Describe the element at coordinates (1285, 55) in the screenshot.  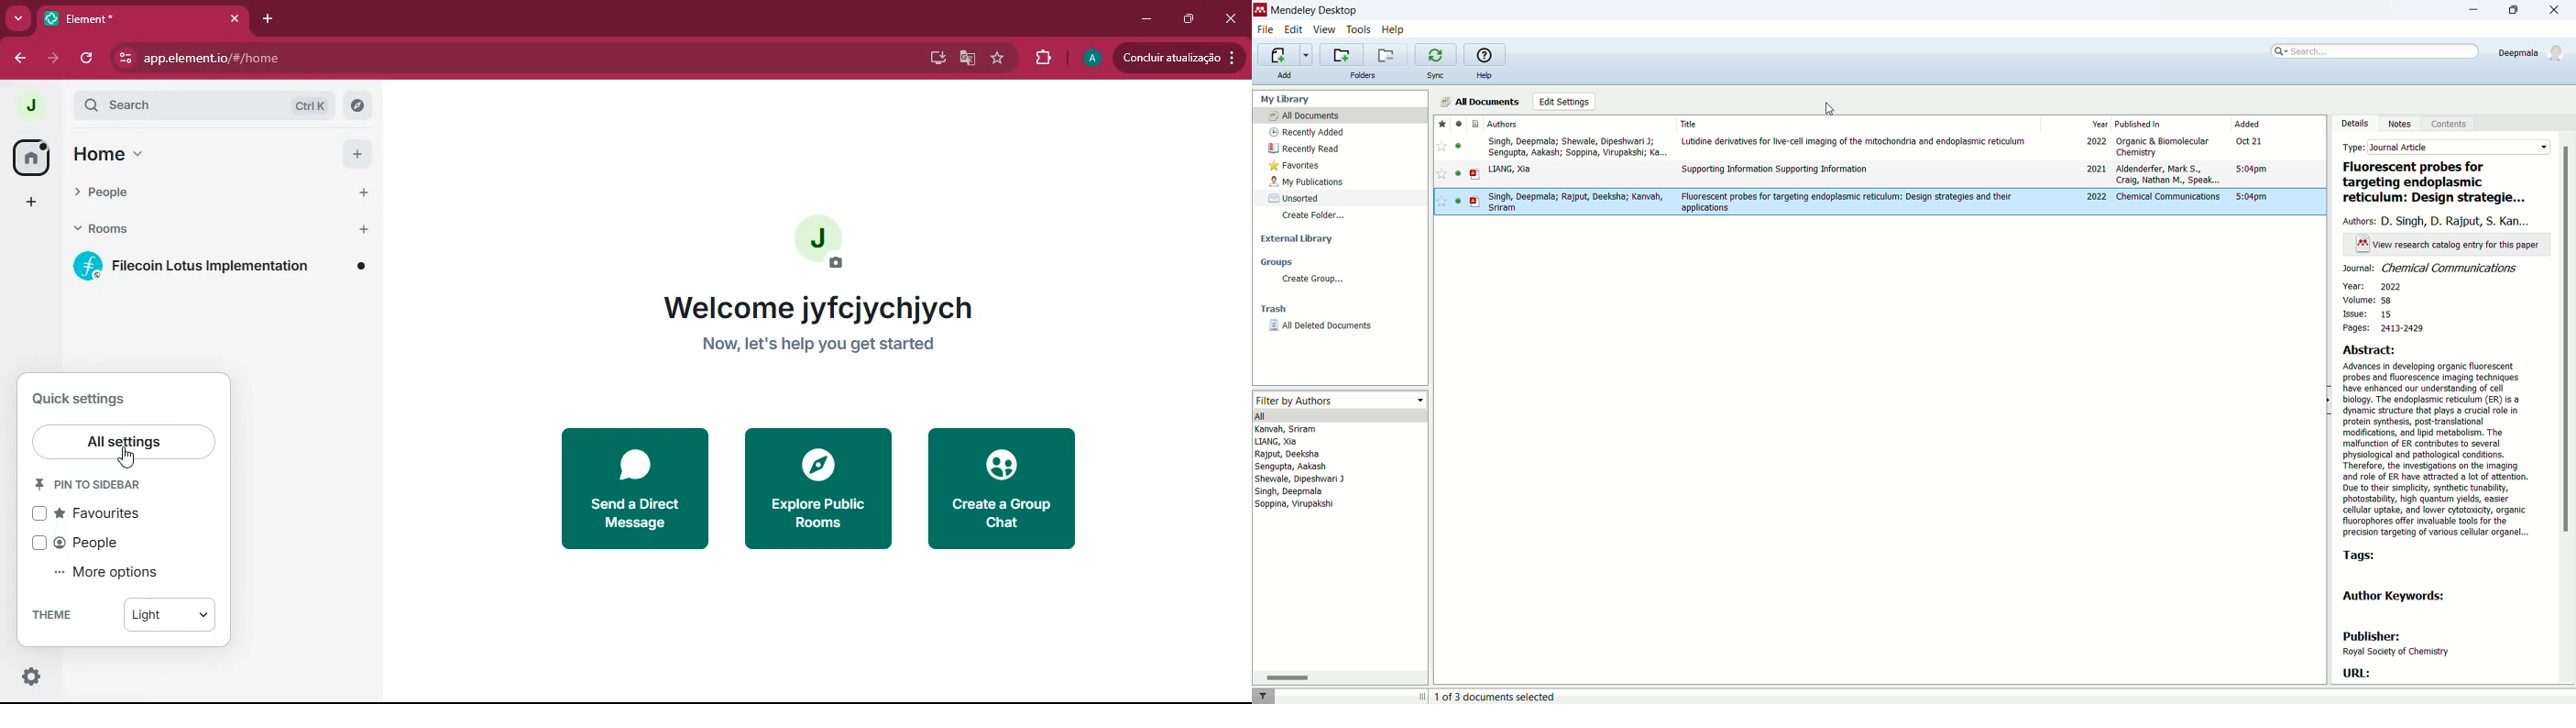
I see `import` at that location.